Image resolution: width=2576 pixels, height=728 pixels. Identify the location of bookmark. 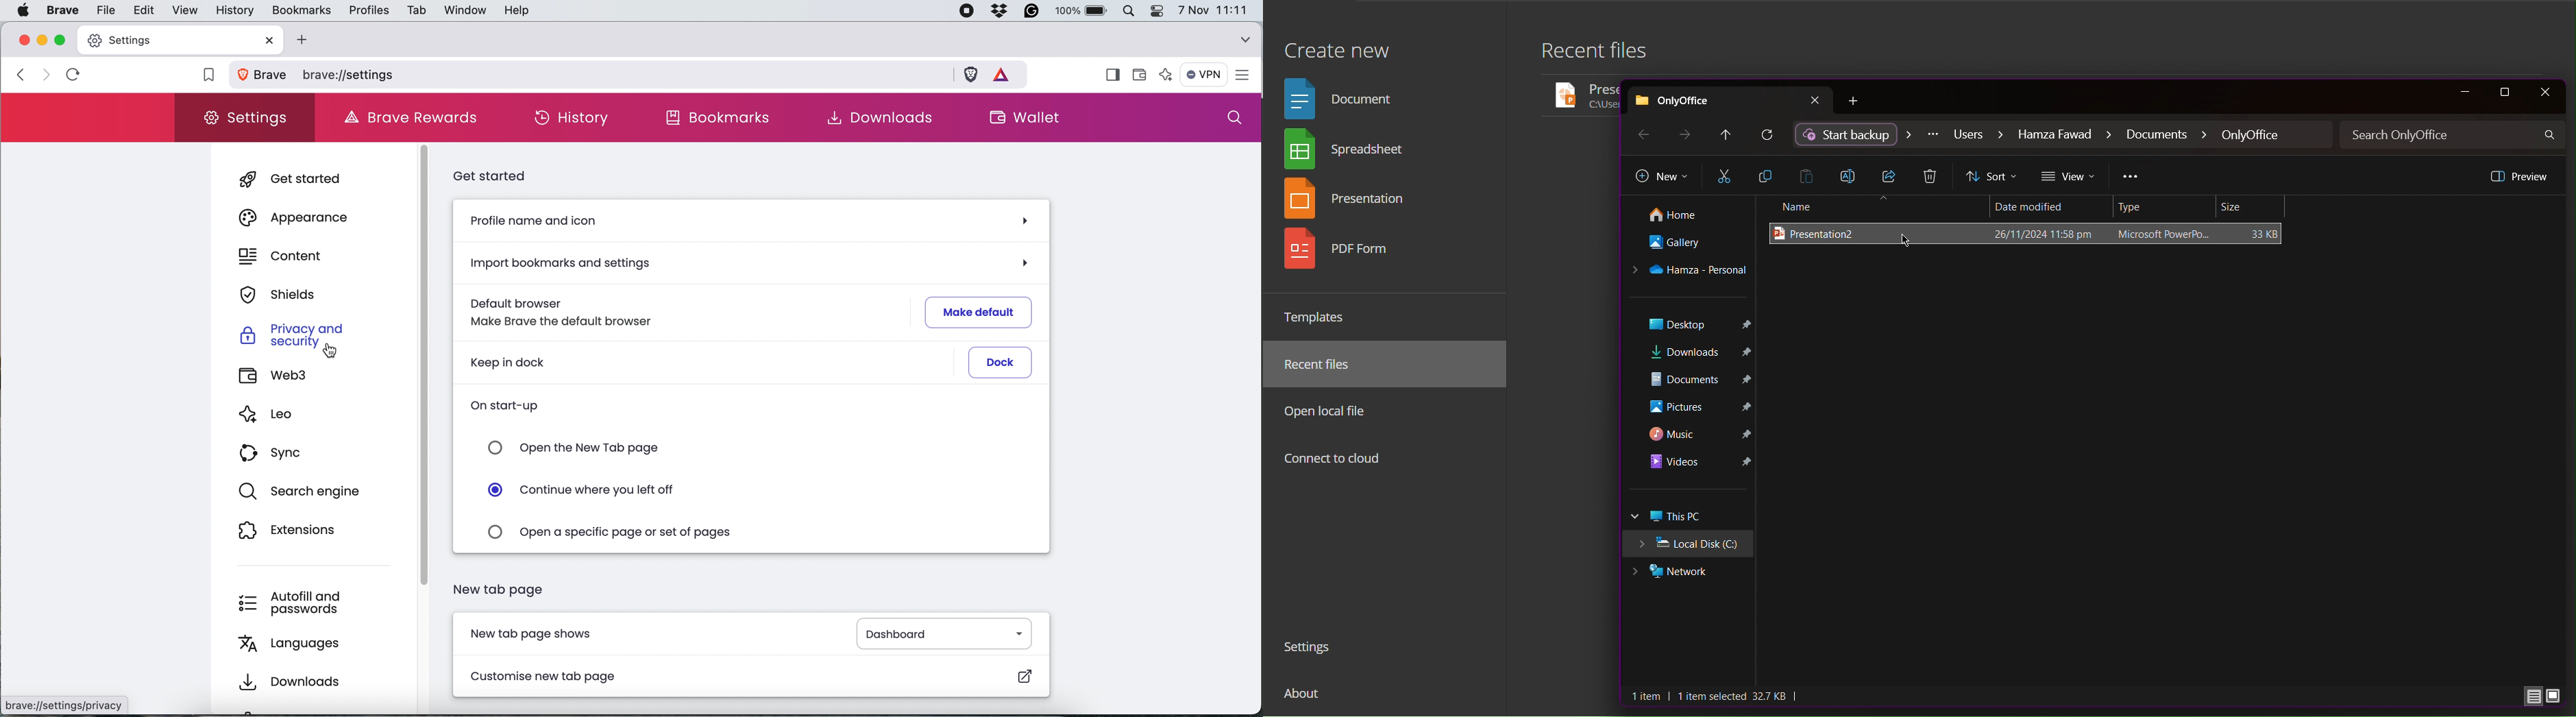
(204, 76).